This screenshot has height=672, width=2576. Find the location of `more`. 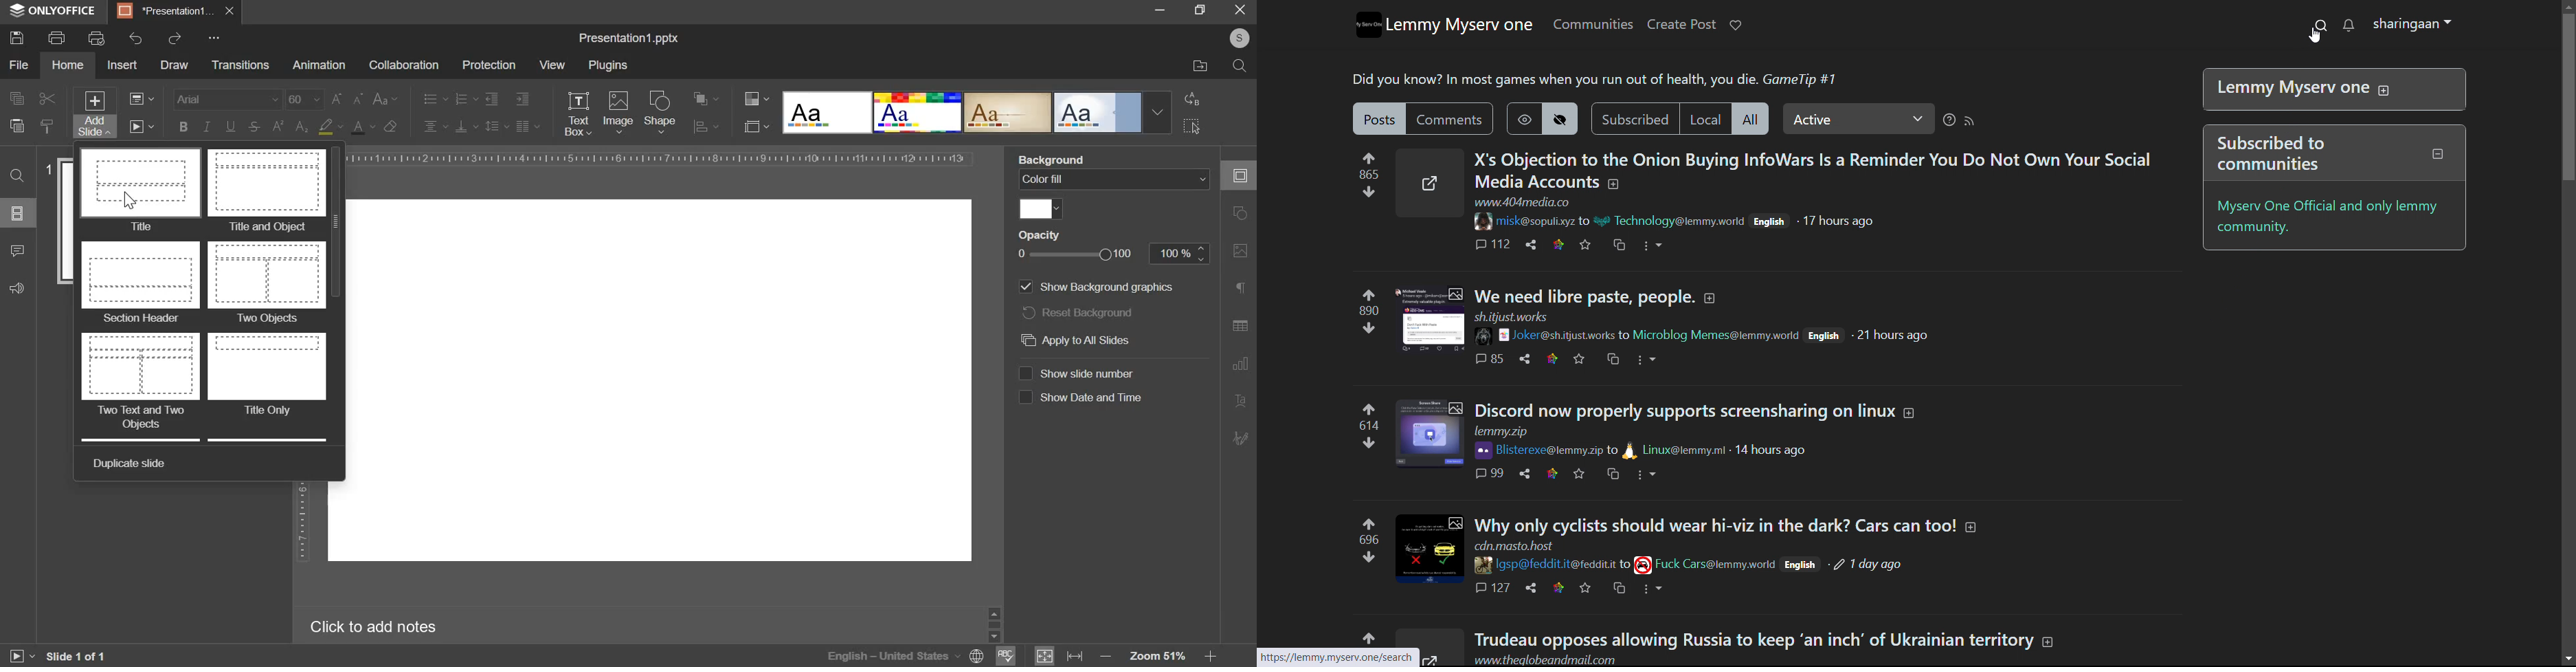

more is located at coordinates (1648, 475).